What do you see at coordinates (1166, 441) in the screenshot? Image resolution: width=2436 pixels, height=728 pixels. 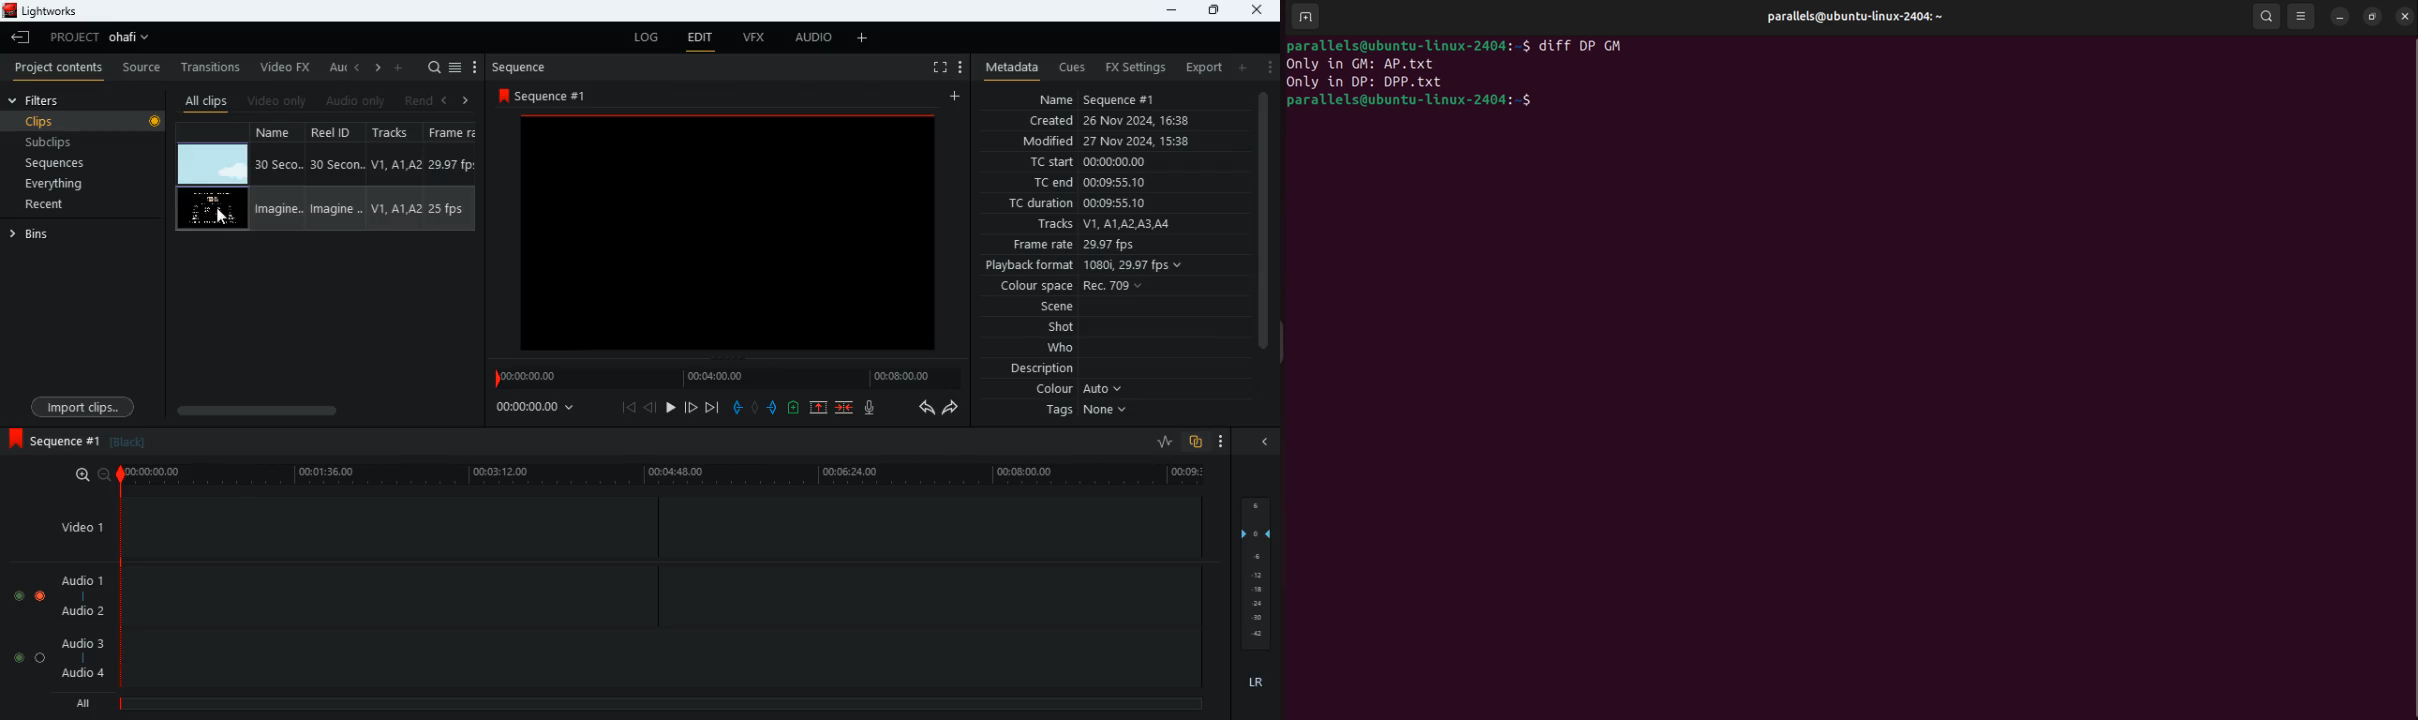 I see `ratio` at bounding box center [1166, 441].